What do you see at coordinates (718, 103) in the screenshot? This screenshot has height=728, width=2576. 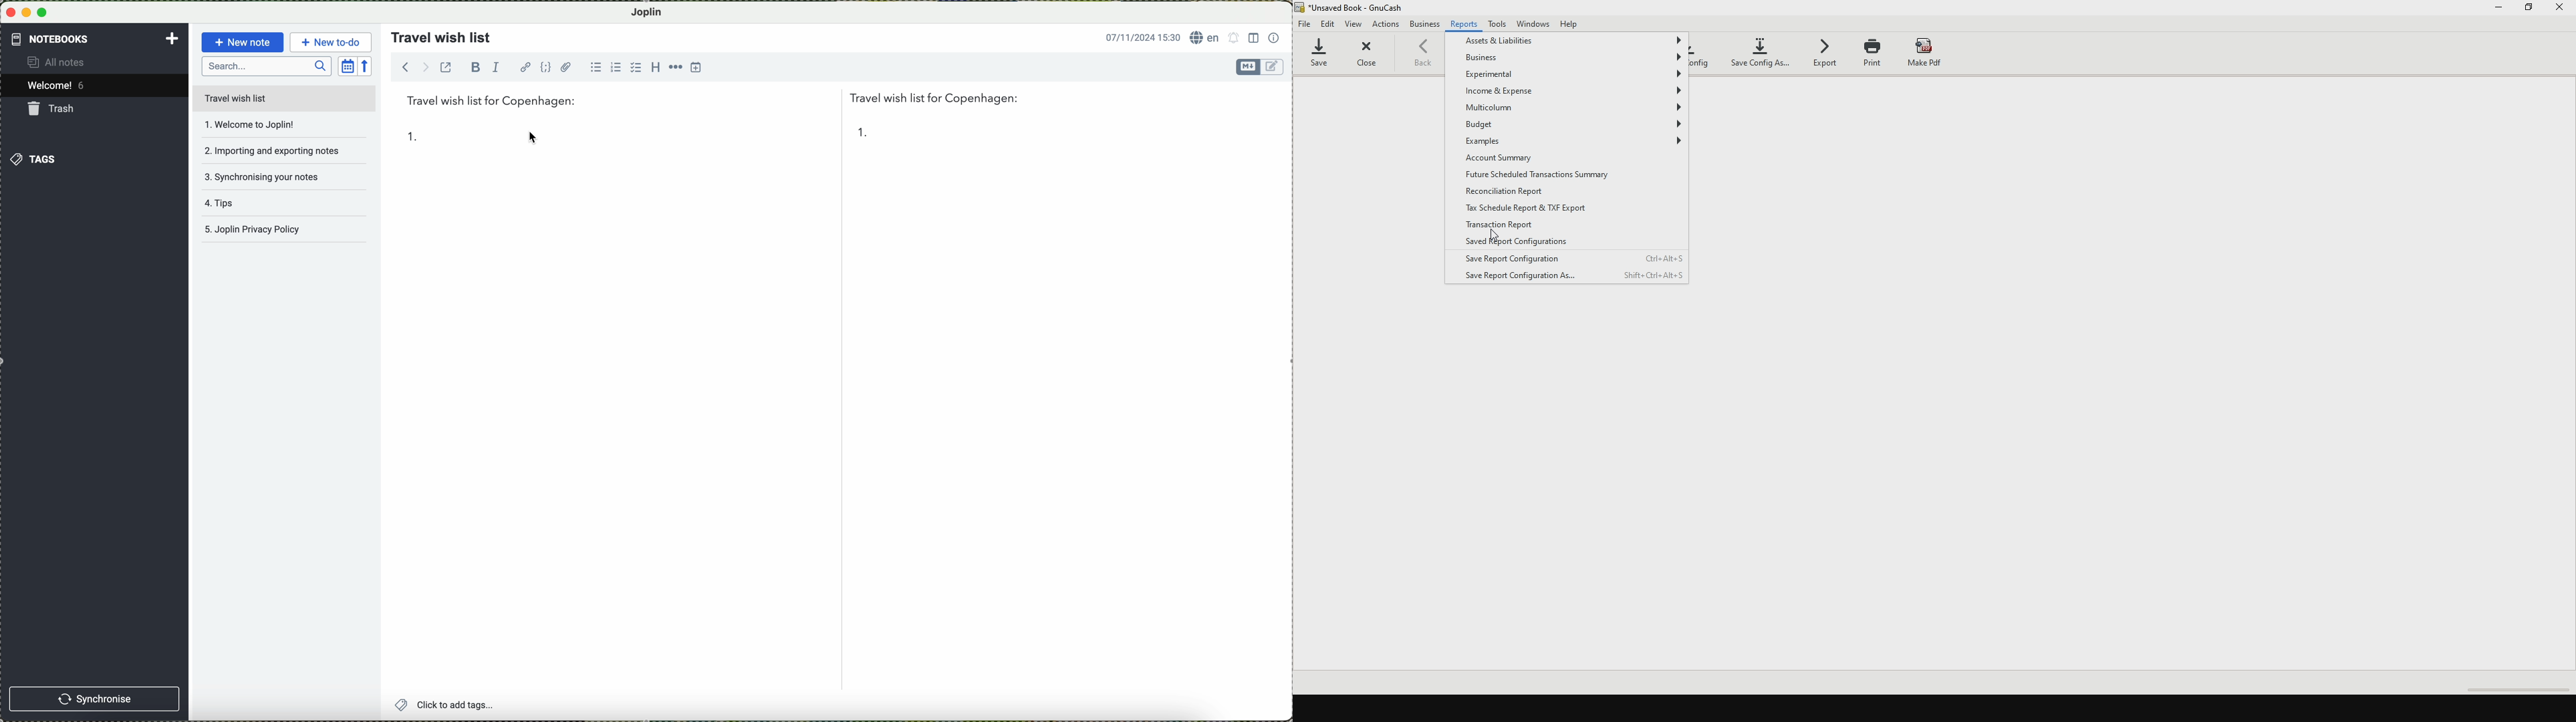 I see `travel wish list for Copenhagen:` at bounding box center [718, 103].